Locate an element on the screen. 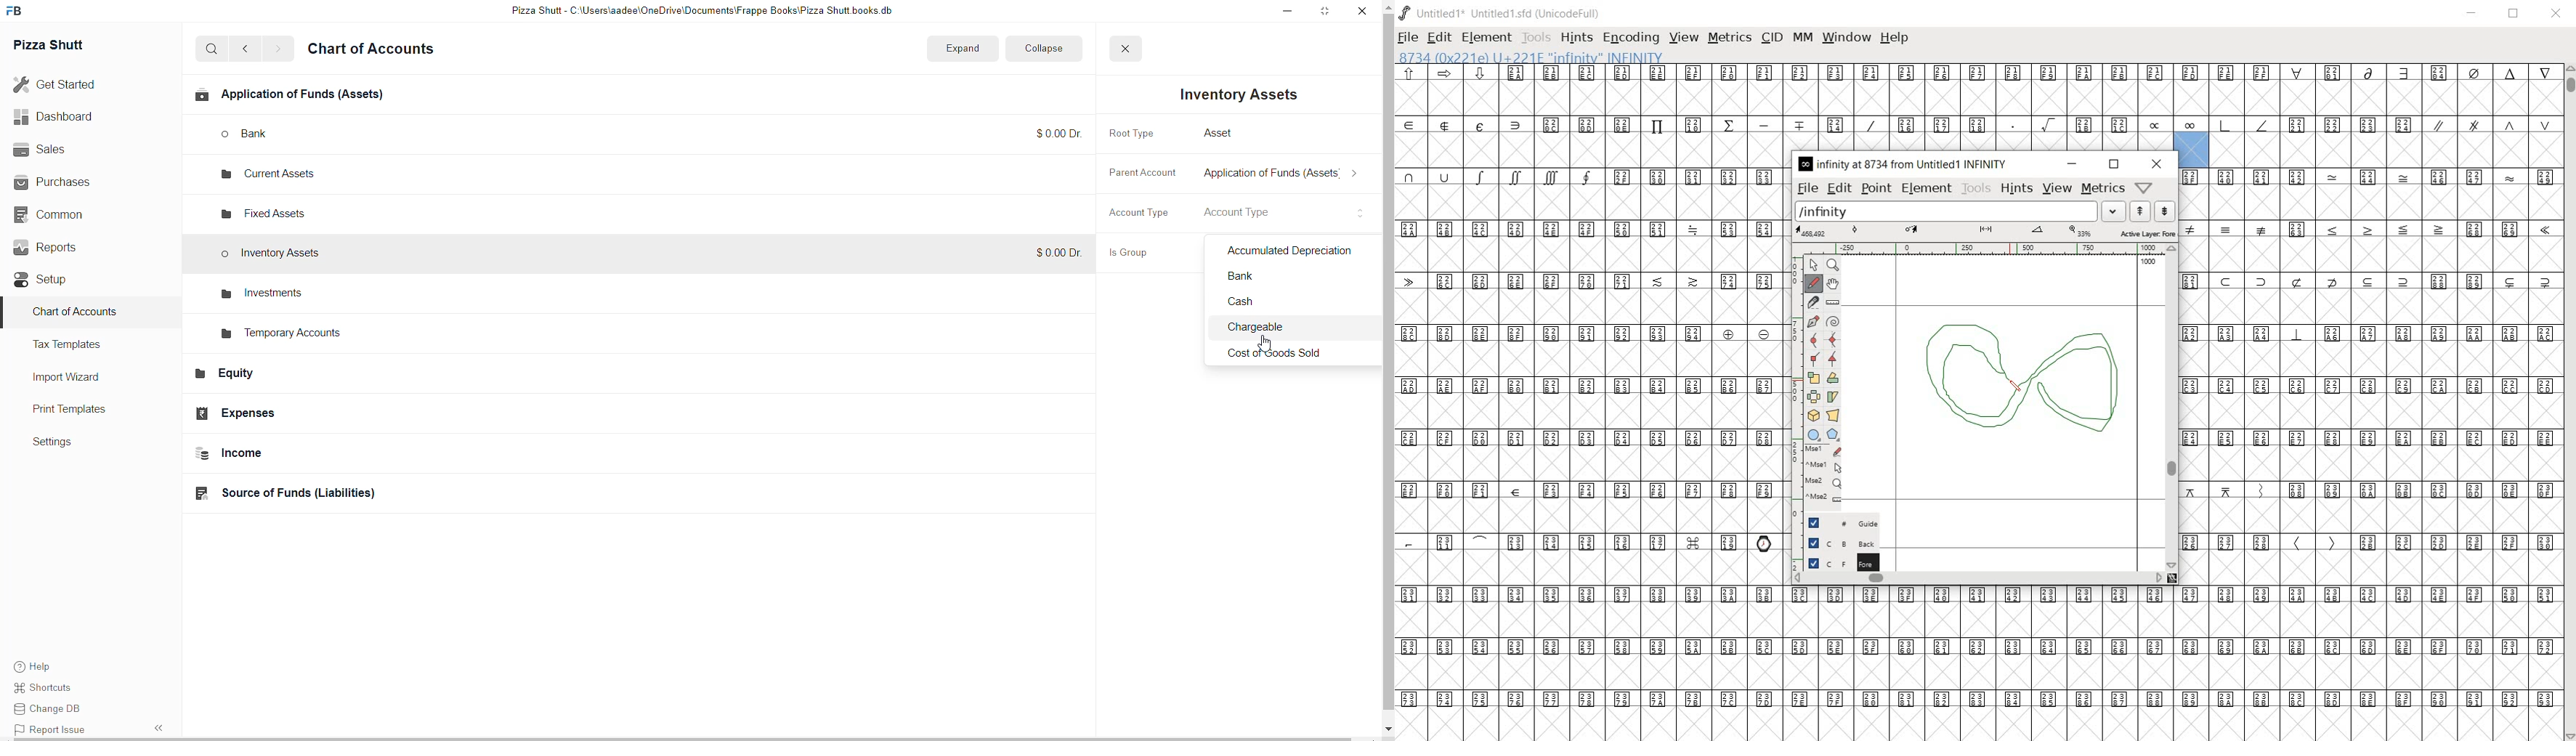 This screenshot has width=2576, height=756. symbols is located at coordinates (2492, 123).